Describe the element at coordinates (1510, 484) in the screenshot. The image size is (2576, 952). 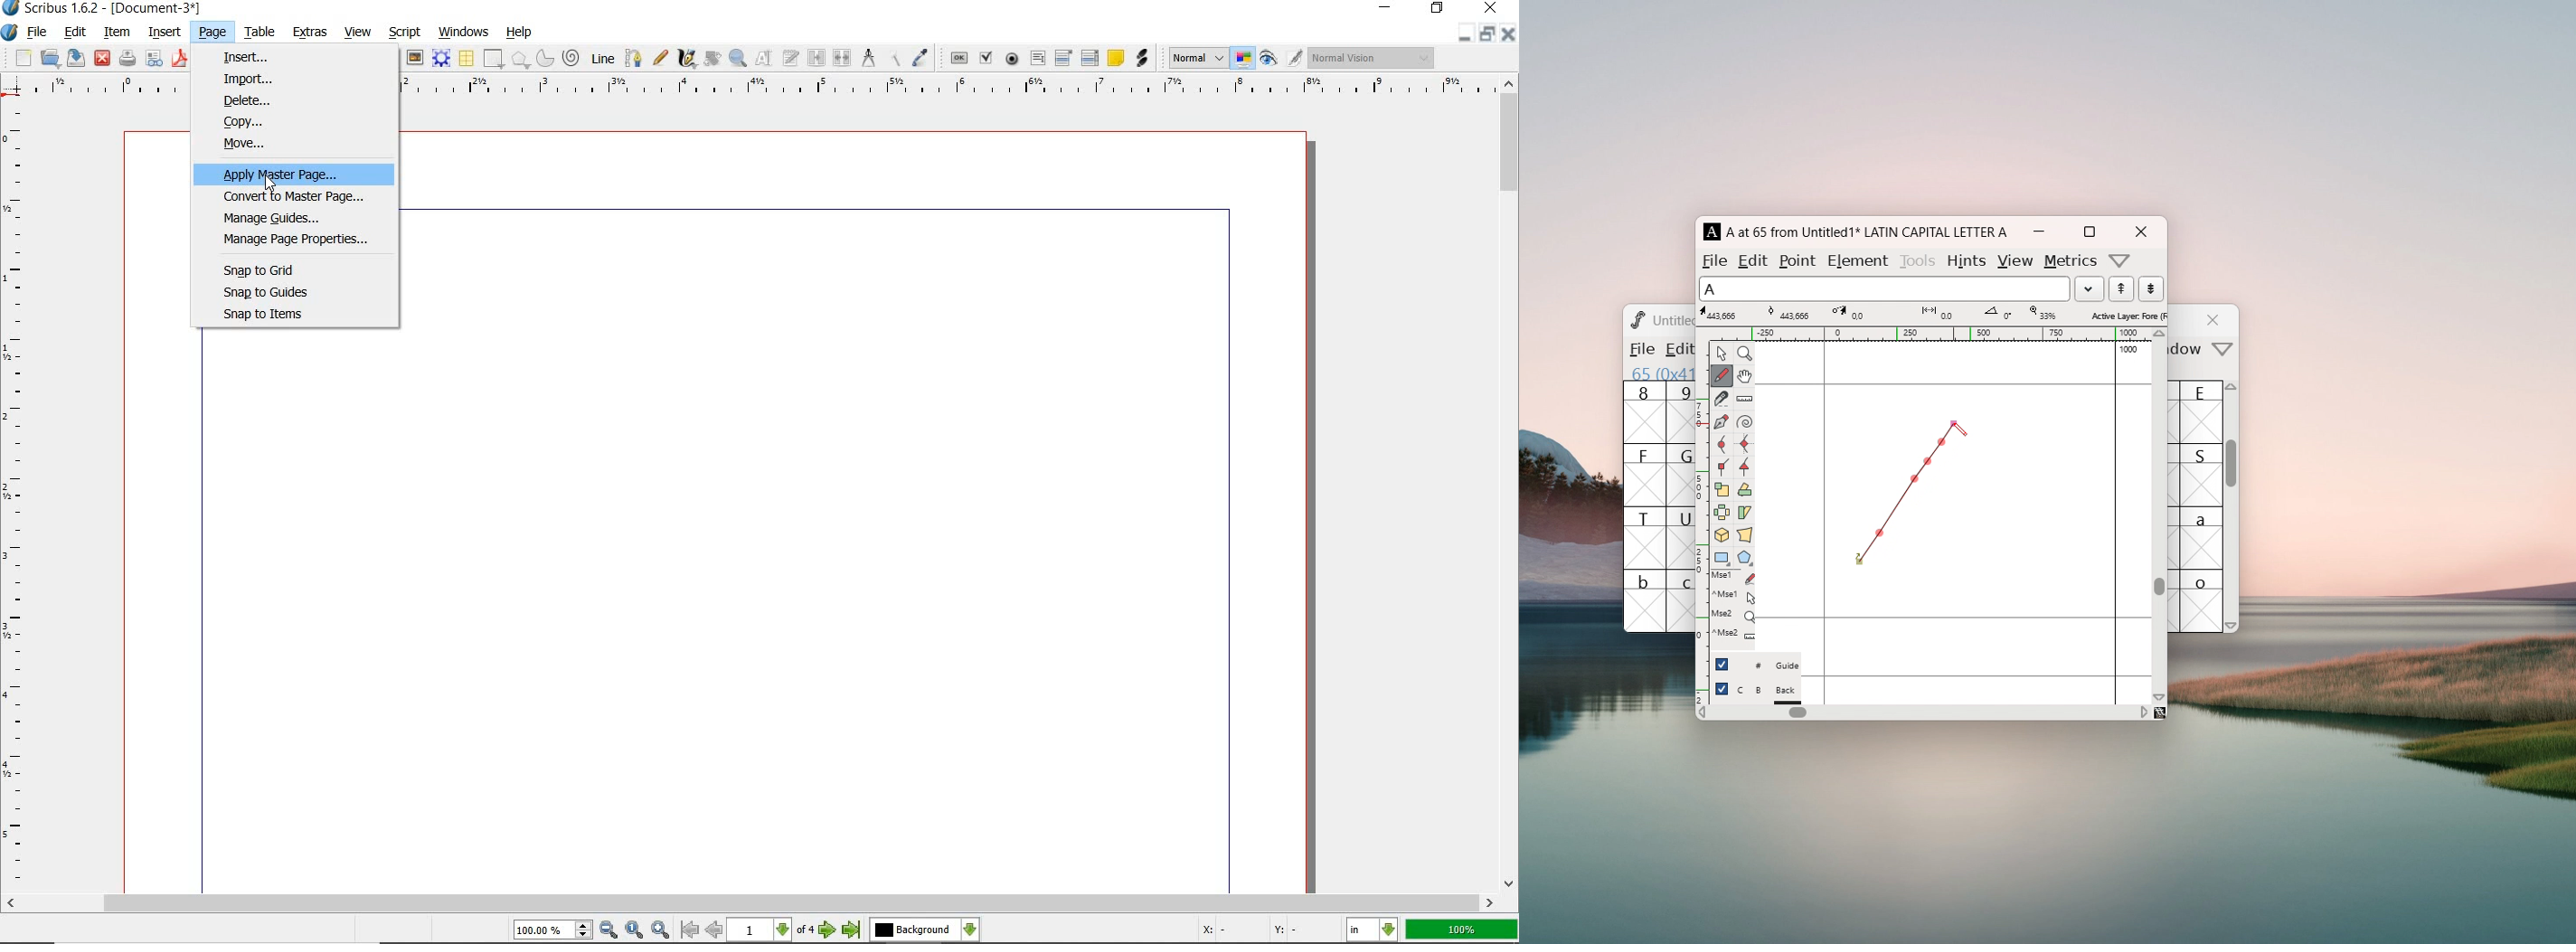
I see `scrollbar` at that location.